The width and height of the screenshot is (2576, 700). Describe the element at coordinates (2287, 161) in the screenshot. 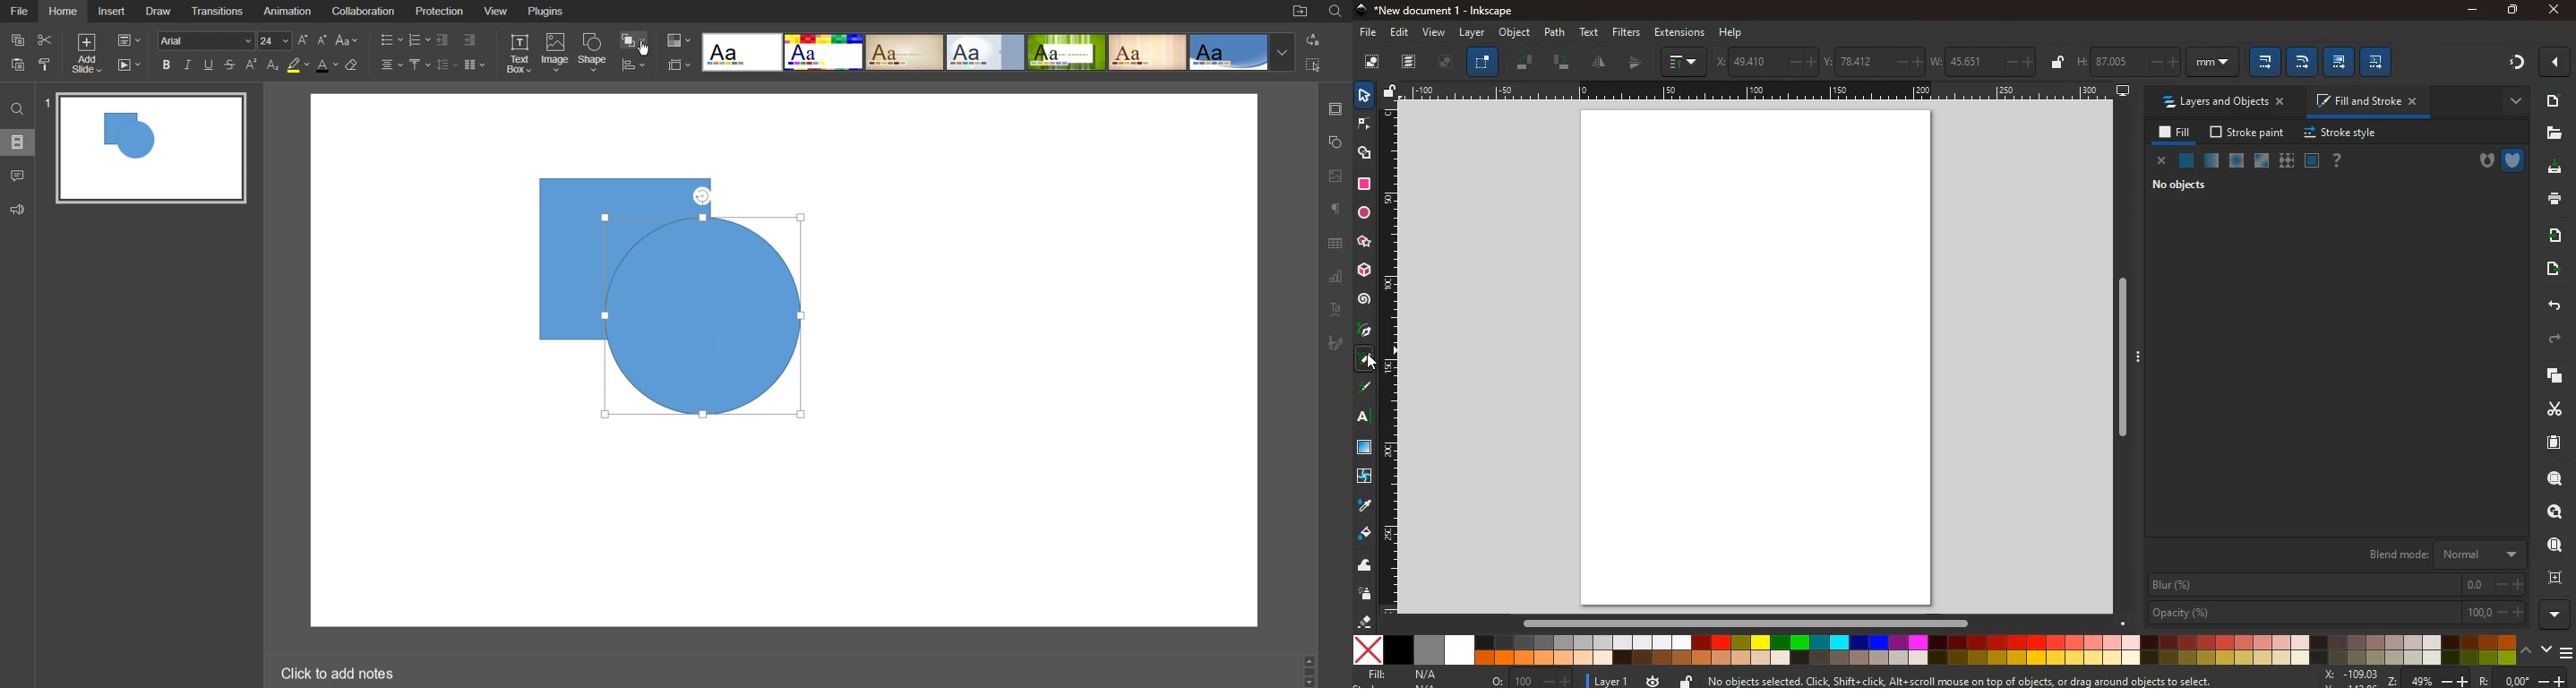

I see `texture` at that location.